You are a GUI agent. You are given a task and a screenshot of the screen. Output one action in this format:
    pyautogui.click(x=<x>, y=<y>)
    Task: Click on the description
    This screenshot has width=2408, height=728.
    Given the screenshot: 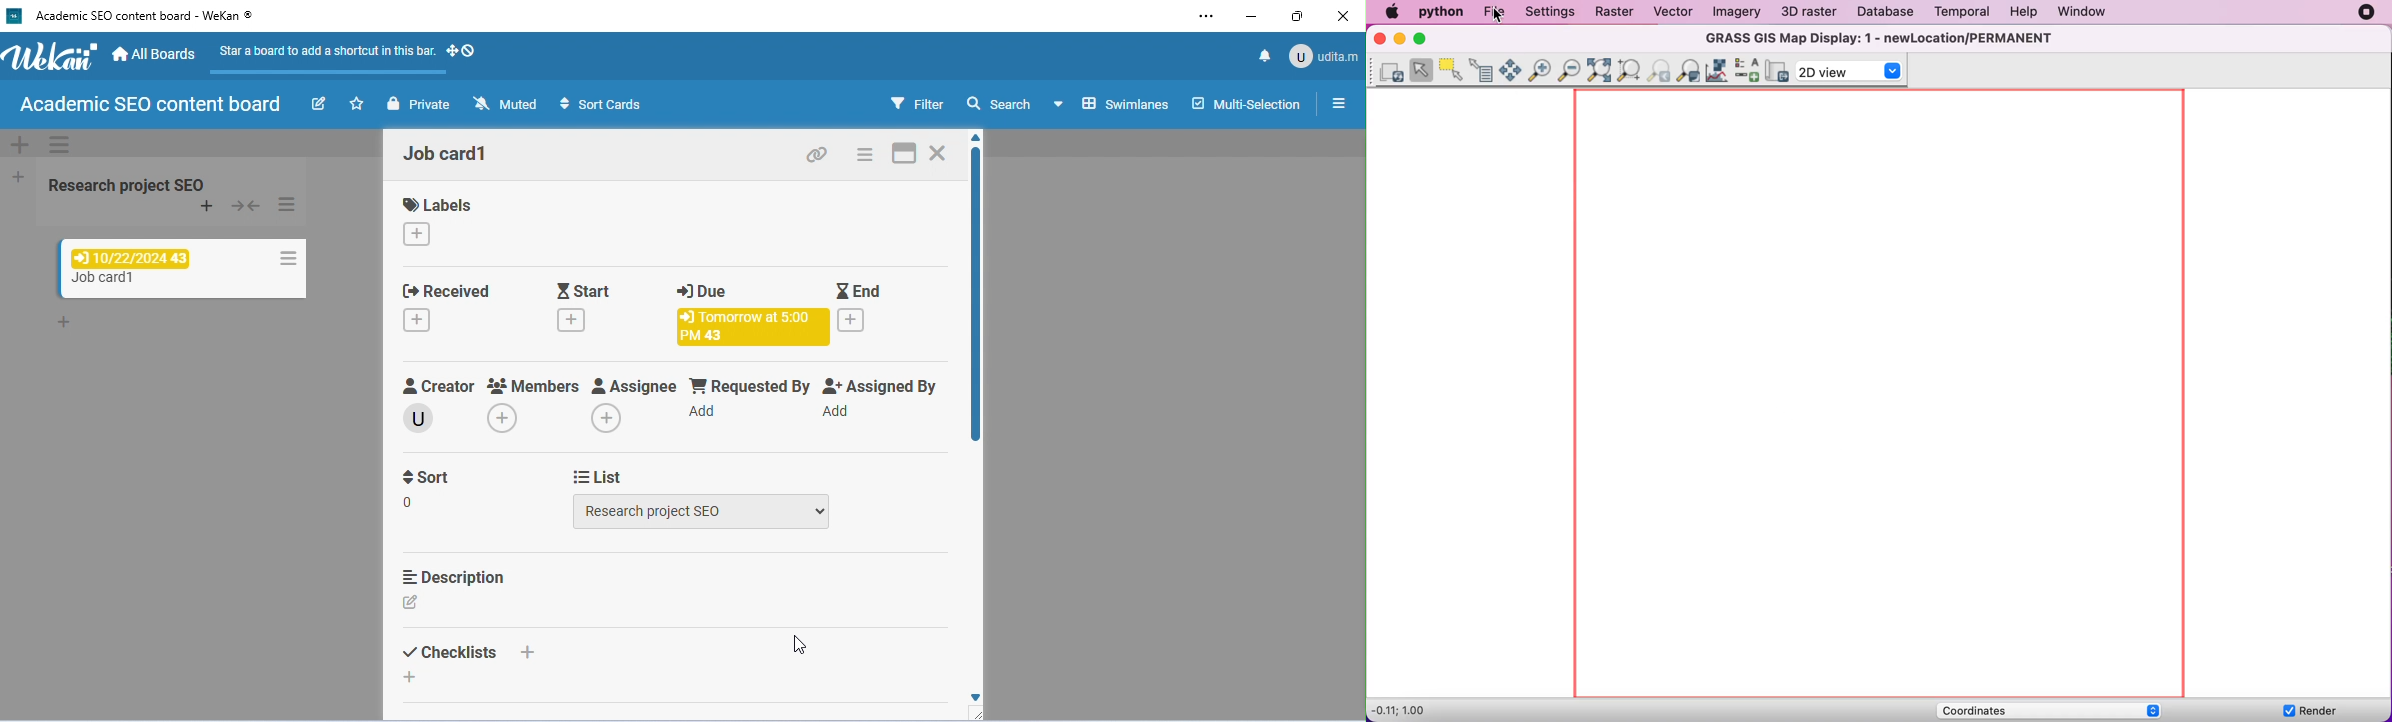 What is the action you would take?
    pyautogui.click(x=457, y=575)
    